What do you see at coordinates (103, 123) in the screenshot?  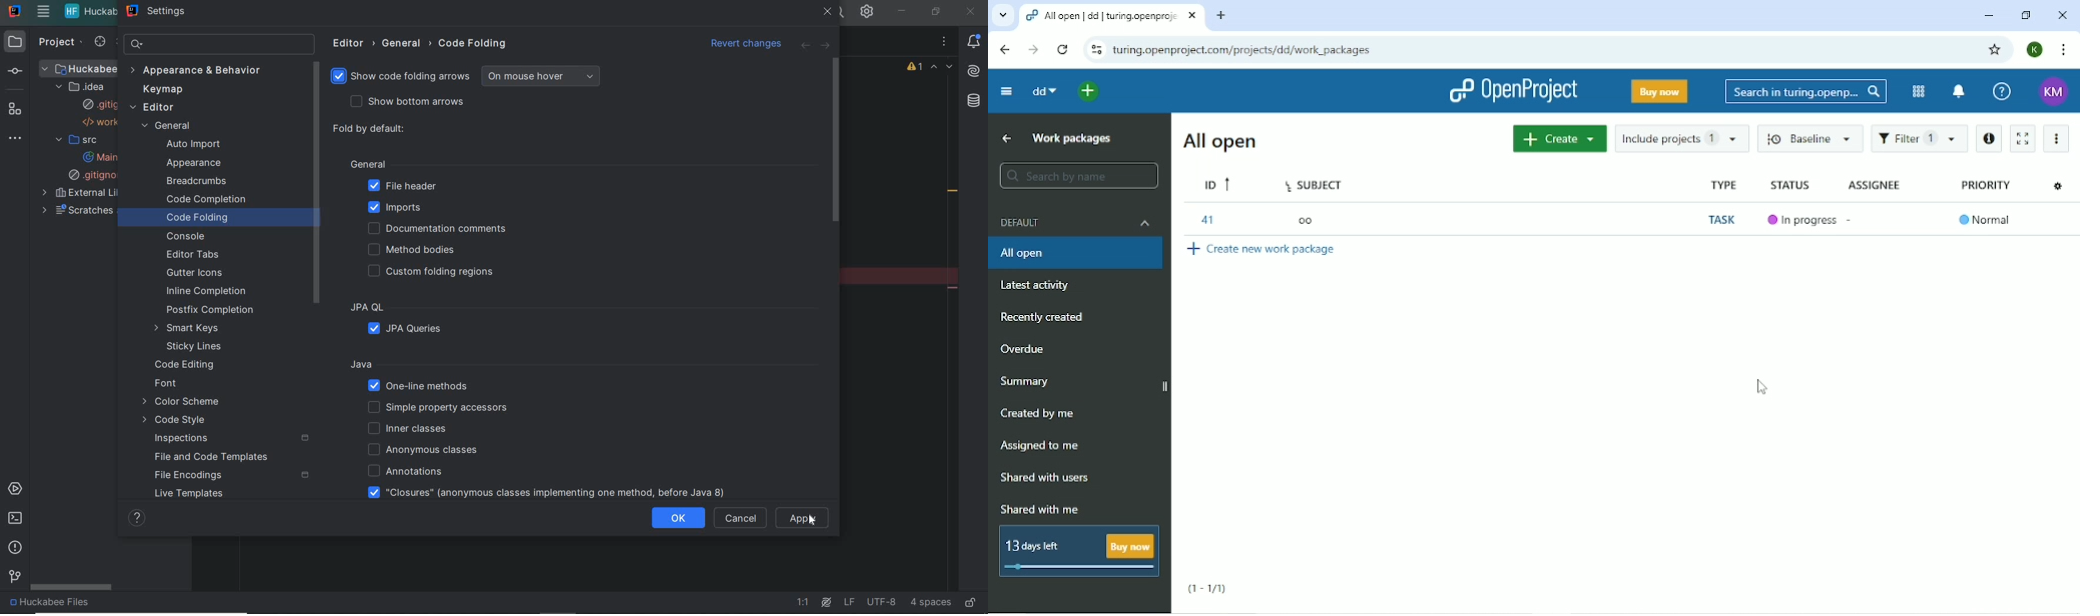 I see `workspace.xml` at bounding box center [103, 123].